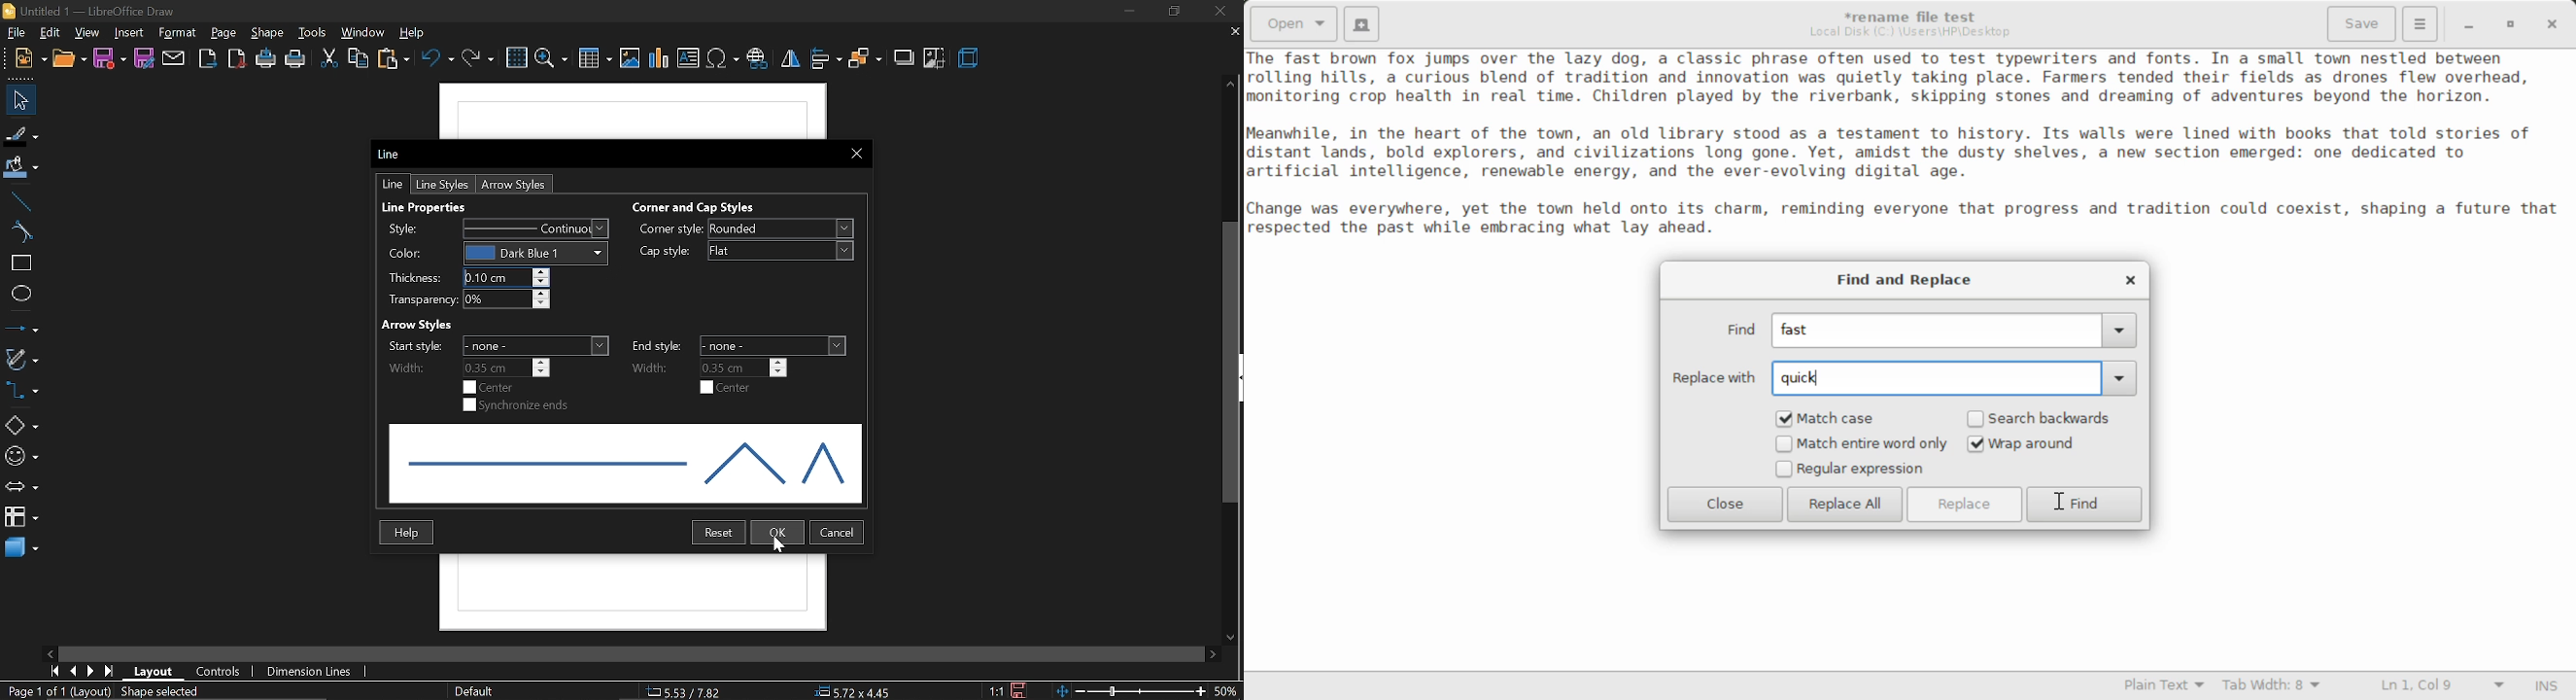  What do you see at coordinates (20, 457) in the screenshot?
I see `symbol shapes` at bounding box center [20, 457].